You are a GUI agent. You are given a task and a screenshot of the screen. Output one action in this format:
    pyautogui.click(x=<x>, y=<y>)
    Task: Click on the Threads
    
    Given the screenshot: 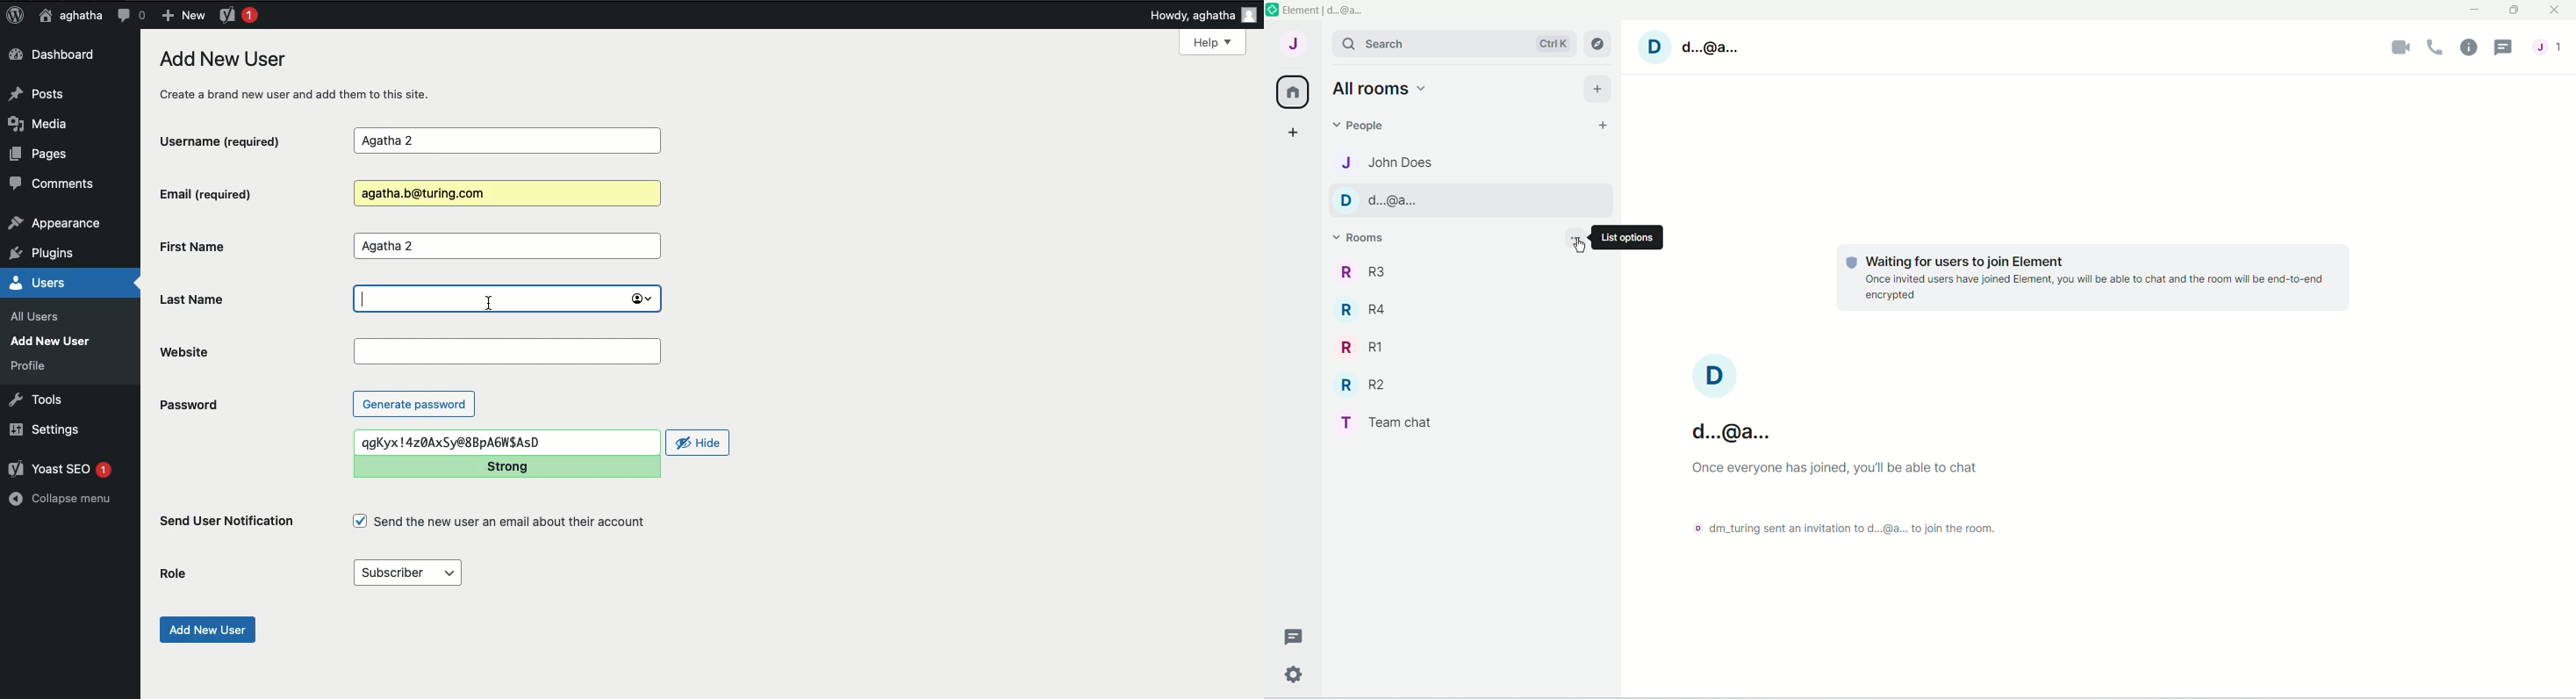 What is the action you would take?
    pyautogui.click(x=1291, y=637)
    